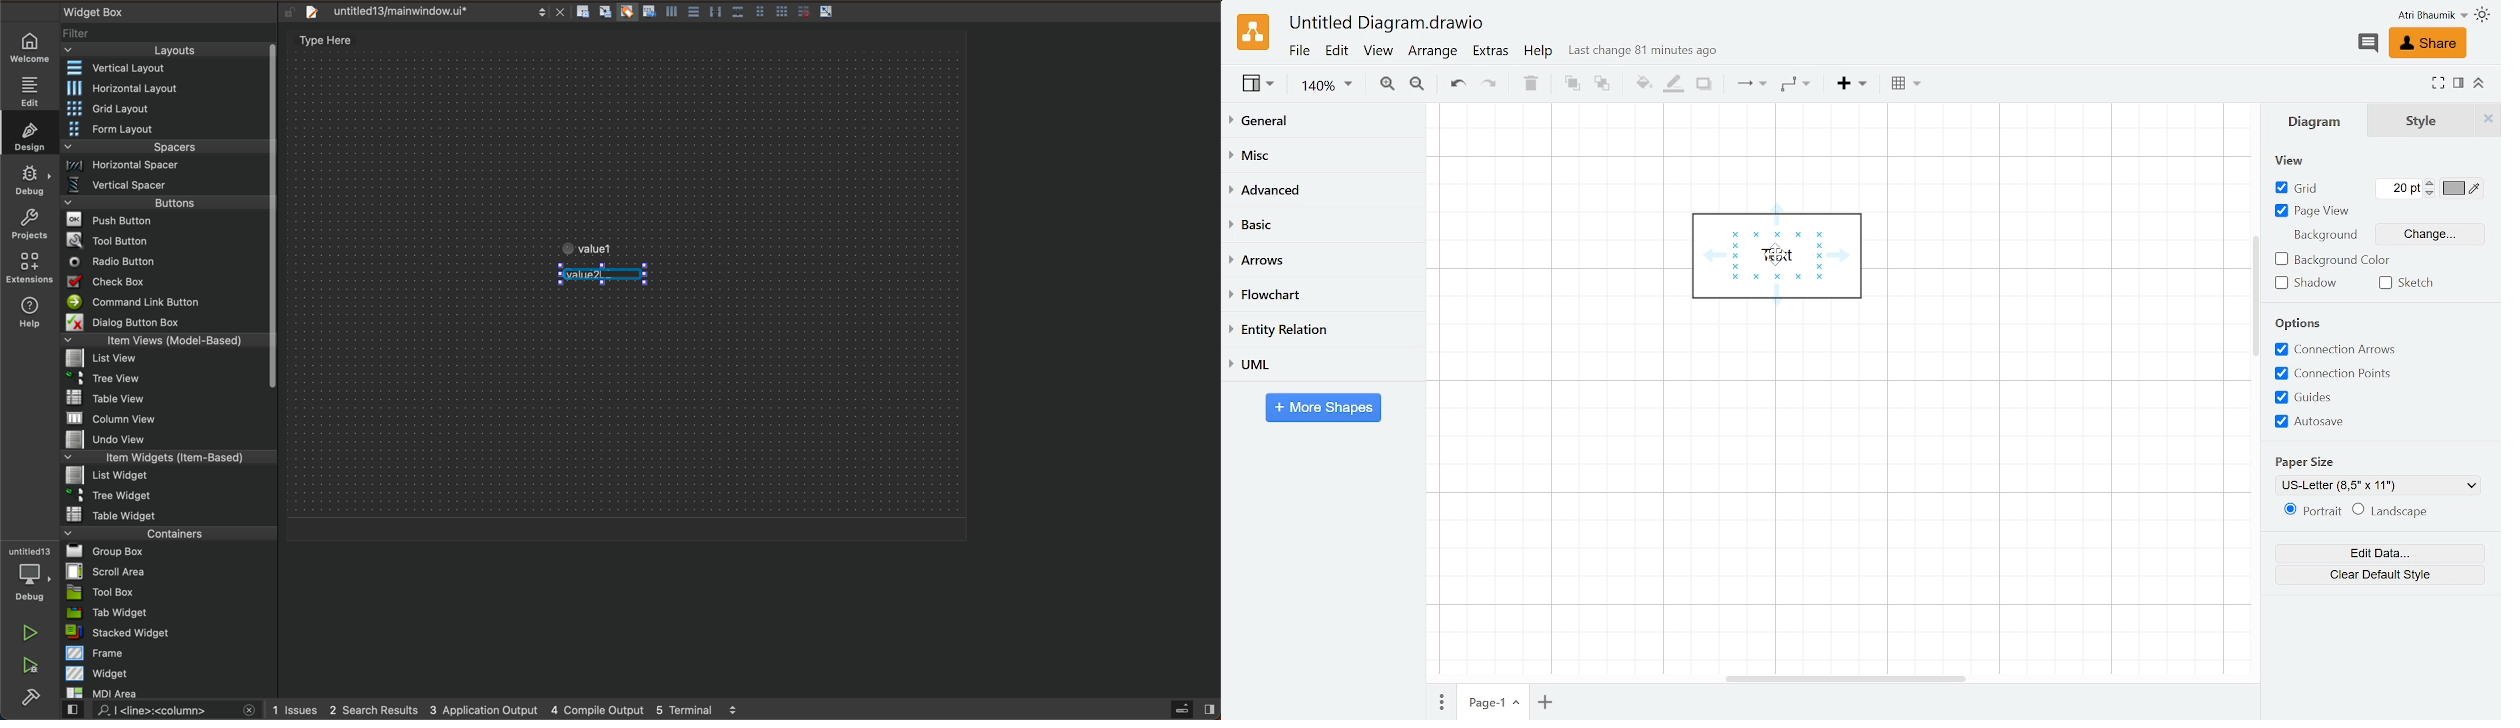 This screenshot has width=2520, height=728. What do you see at coordinates (2423, 120) in the screenshot?
I see `Style` at bounding box center [2423, 120].